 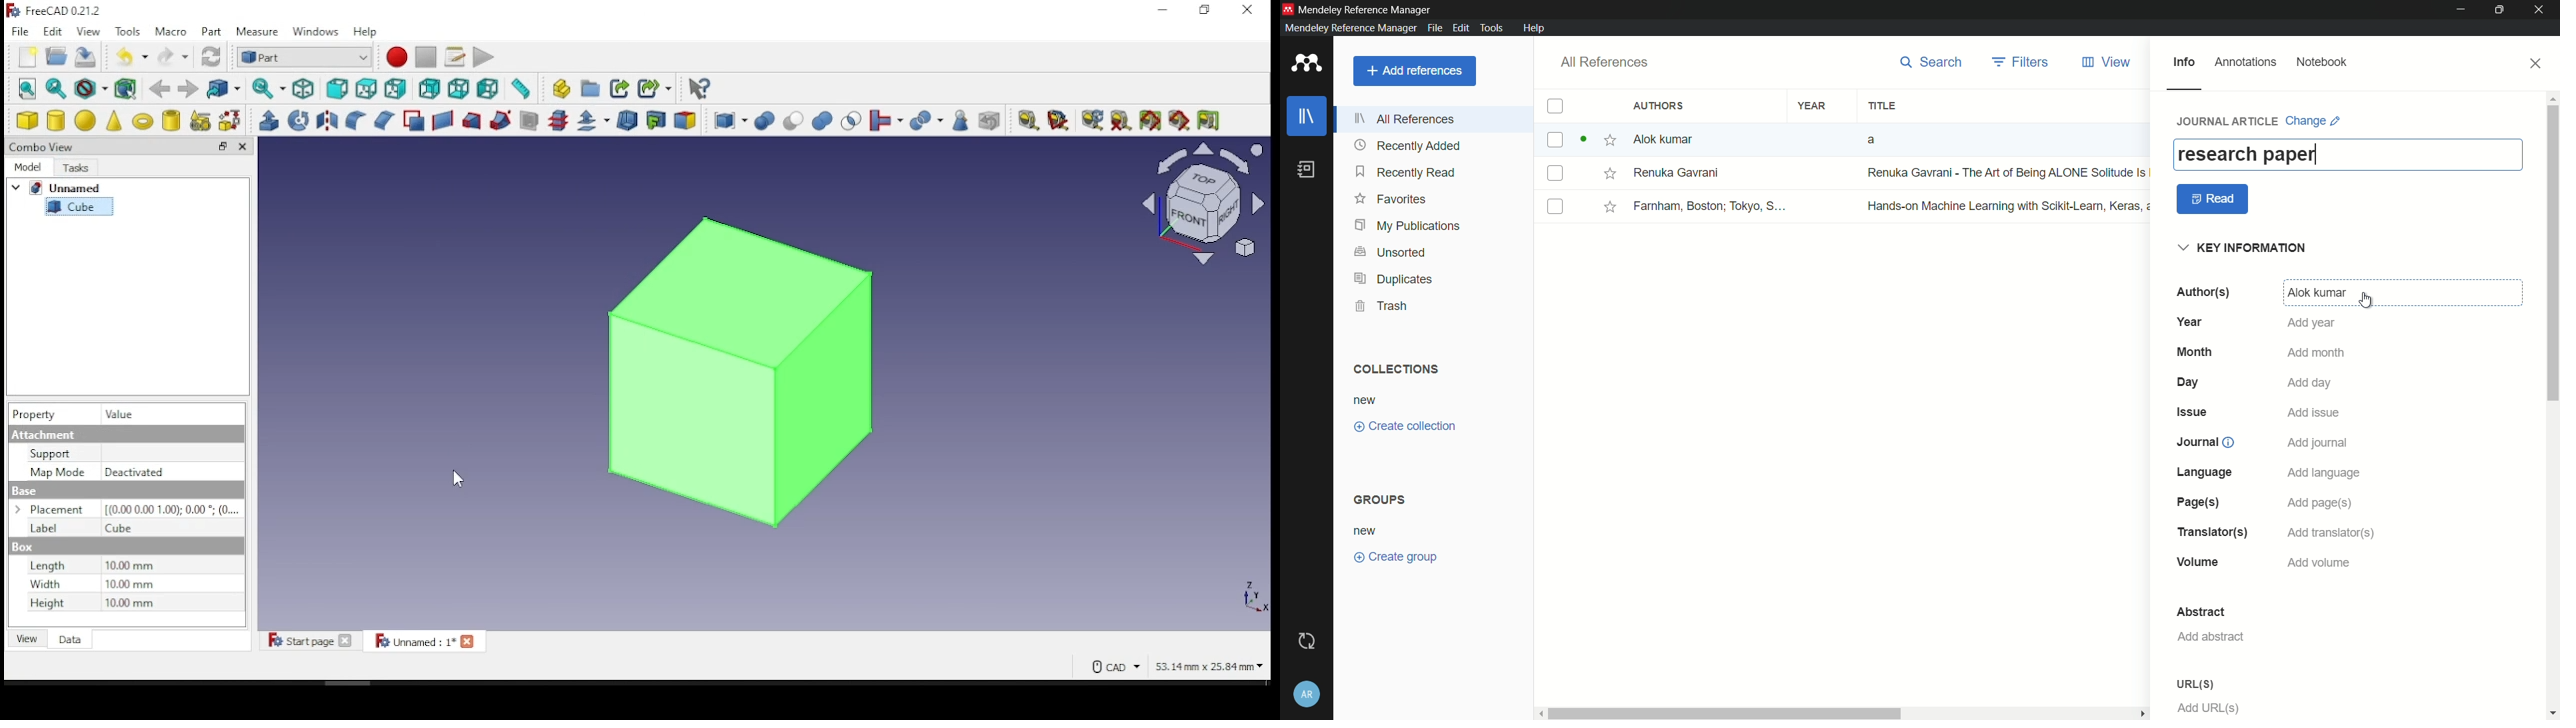 What do you see at coordinates (962, 121) in the screenshot?
I see `check geometry` at bounding box center [962, 121].